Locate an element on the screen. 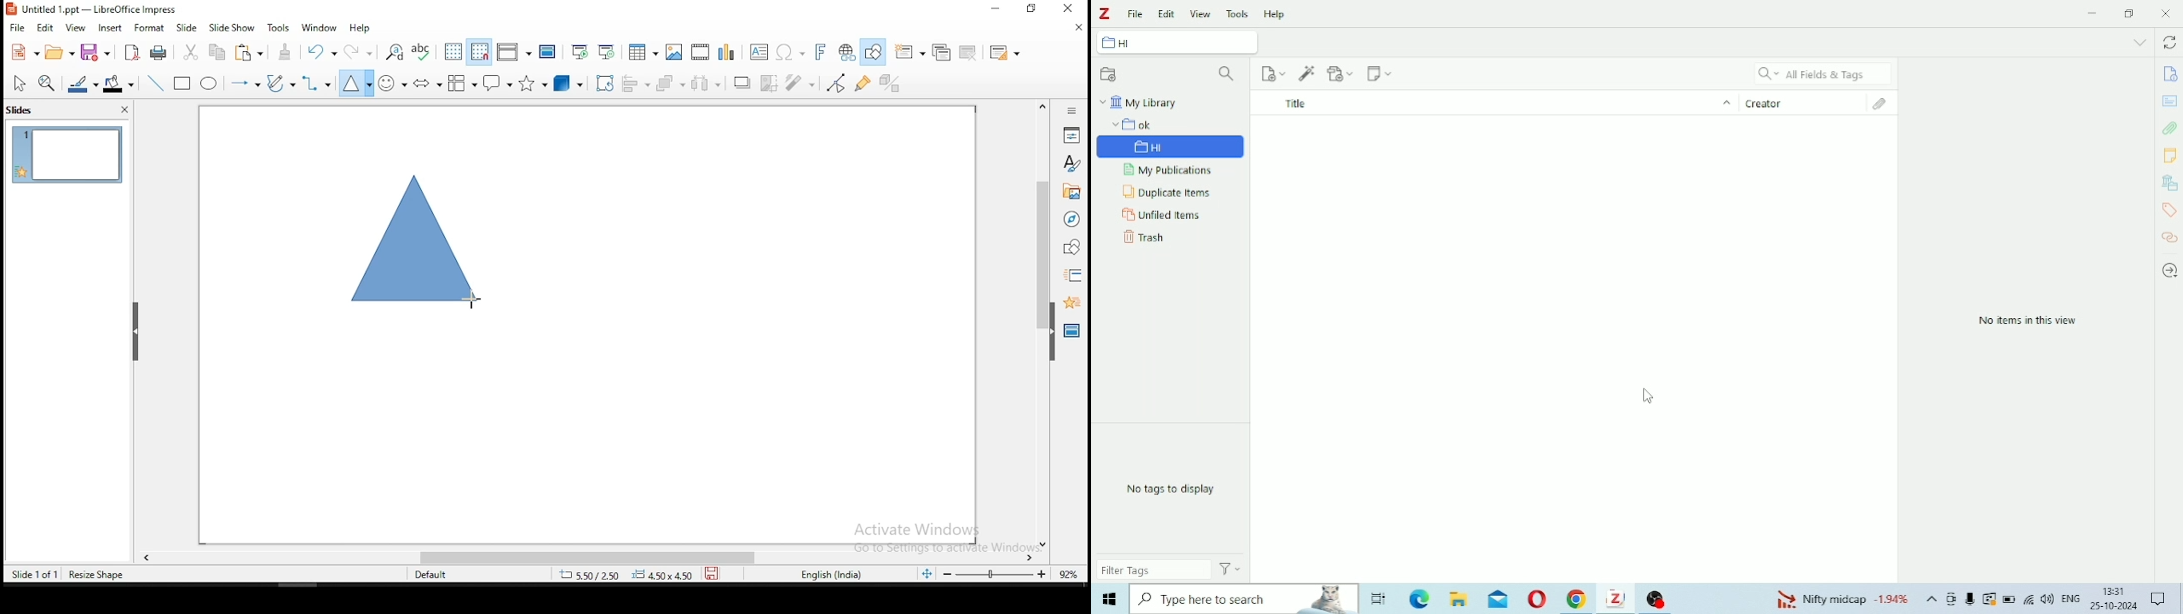  arrange is located at coordinates (673, 83).